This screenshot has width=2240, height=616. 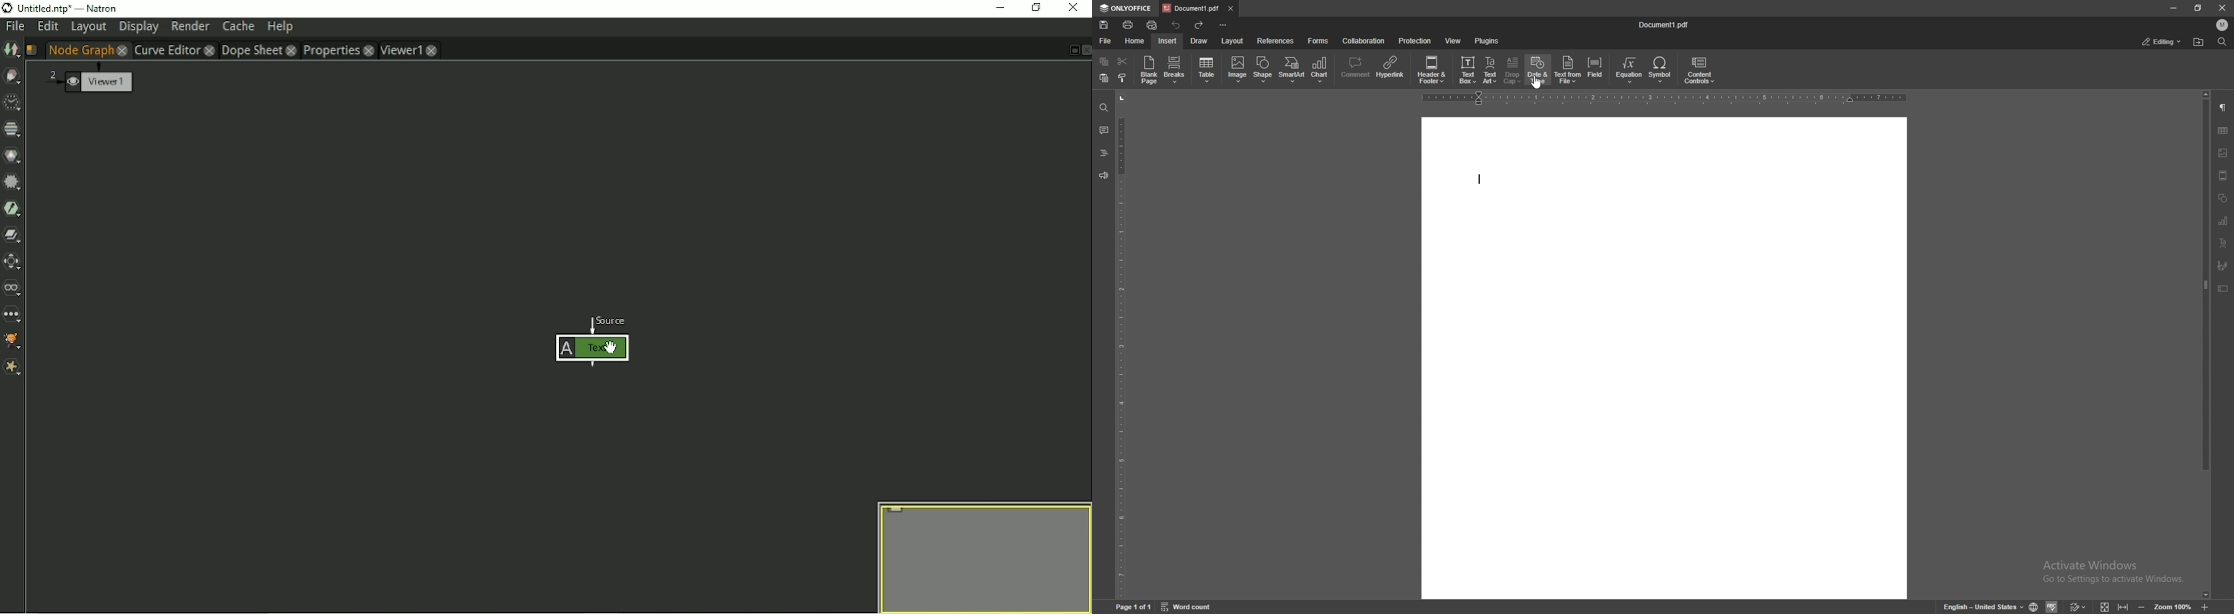 I want to click on find in folder, so click(x=2199, y=42).